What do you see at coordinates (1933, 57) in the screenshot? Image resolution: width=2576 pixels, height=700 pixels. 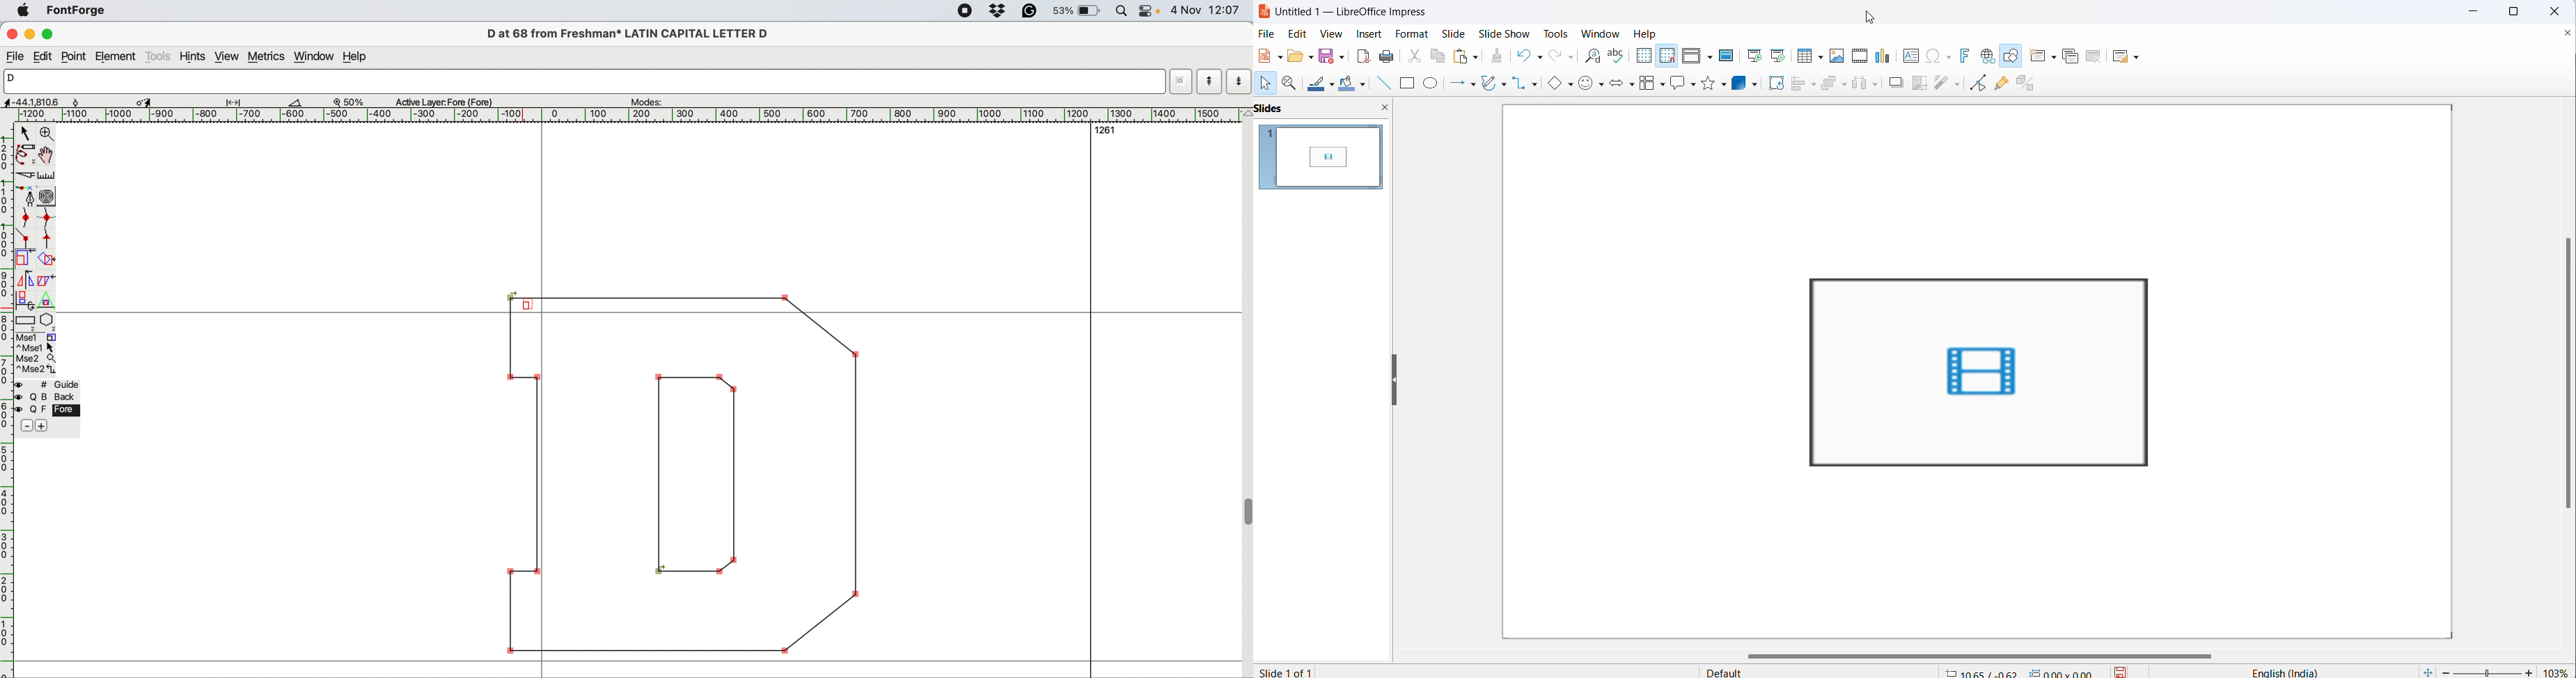 I see `insert special characters` at bounding box center [1933, 57].